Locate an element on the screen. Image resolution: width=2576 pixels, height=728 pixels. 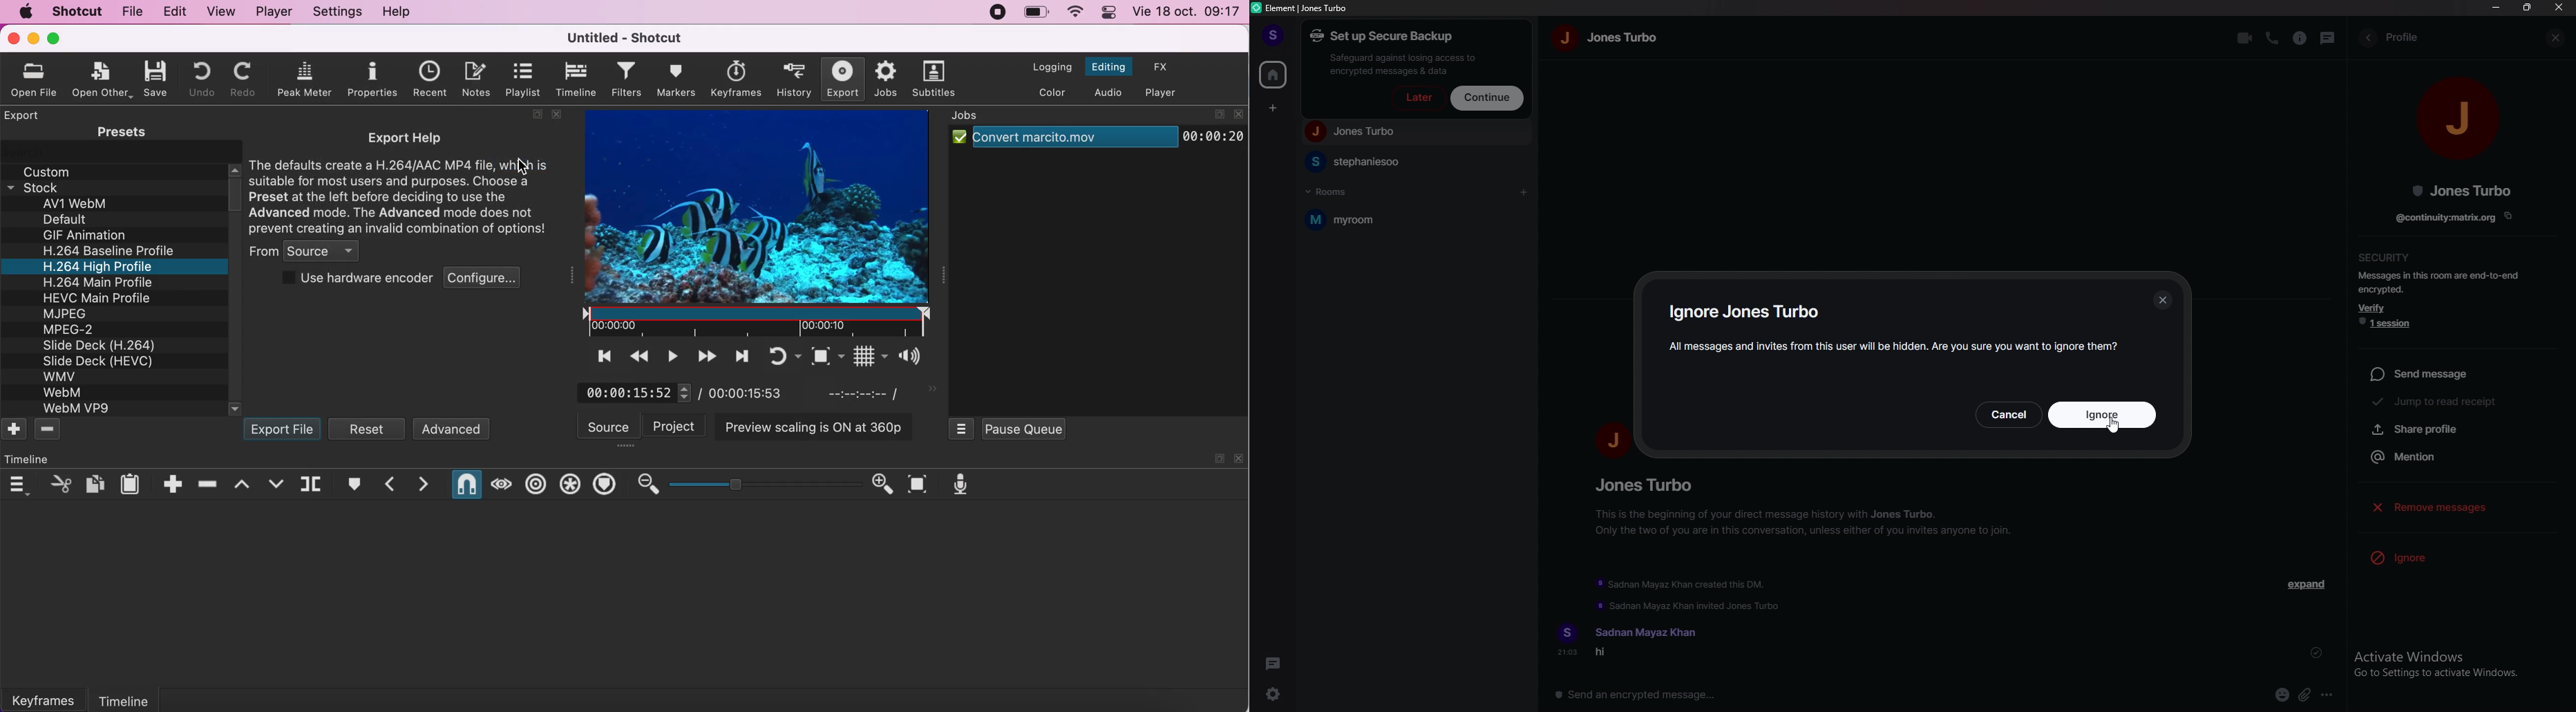
peak meter is located at coordinates (305, 80).